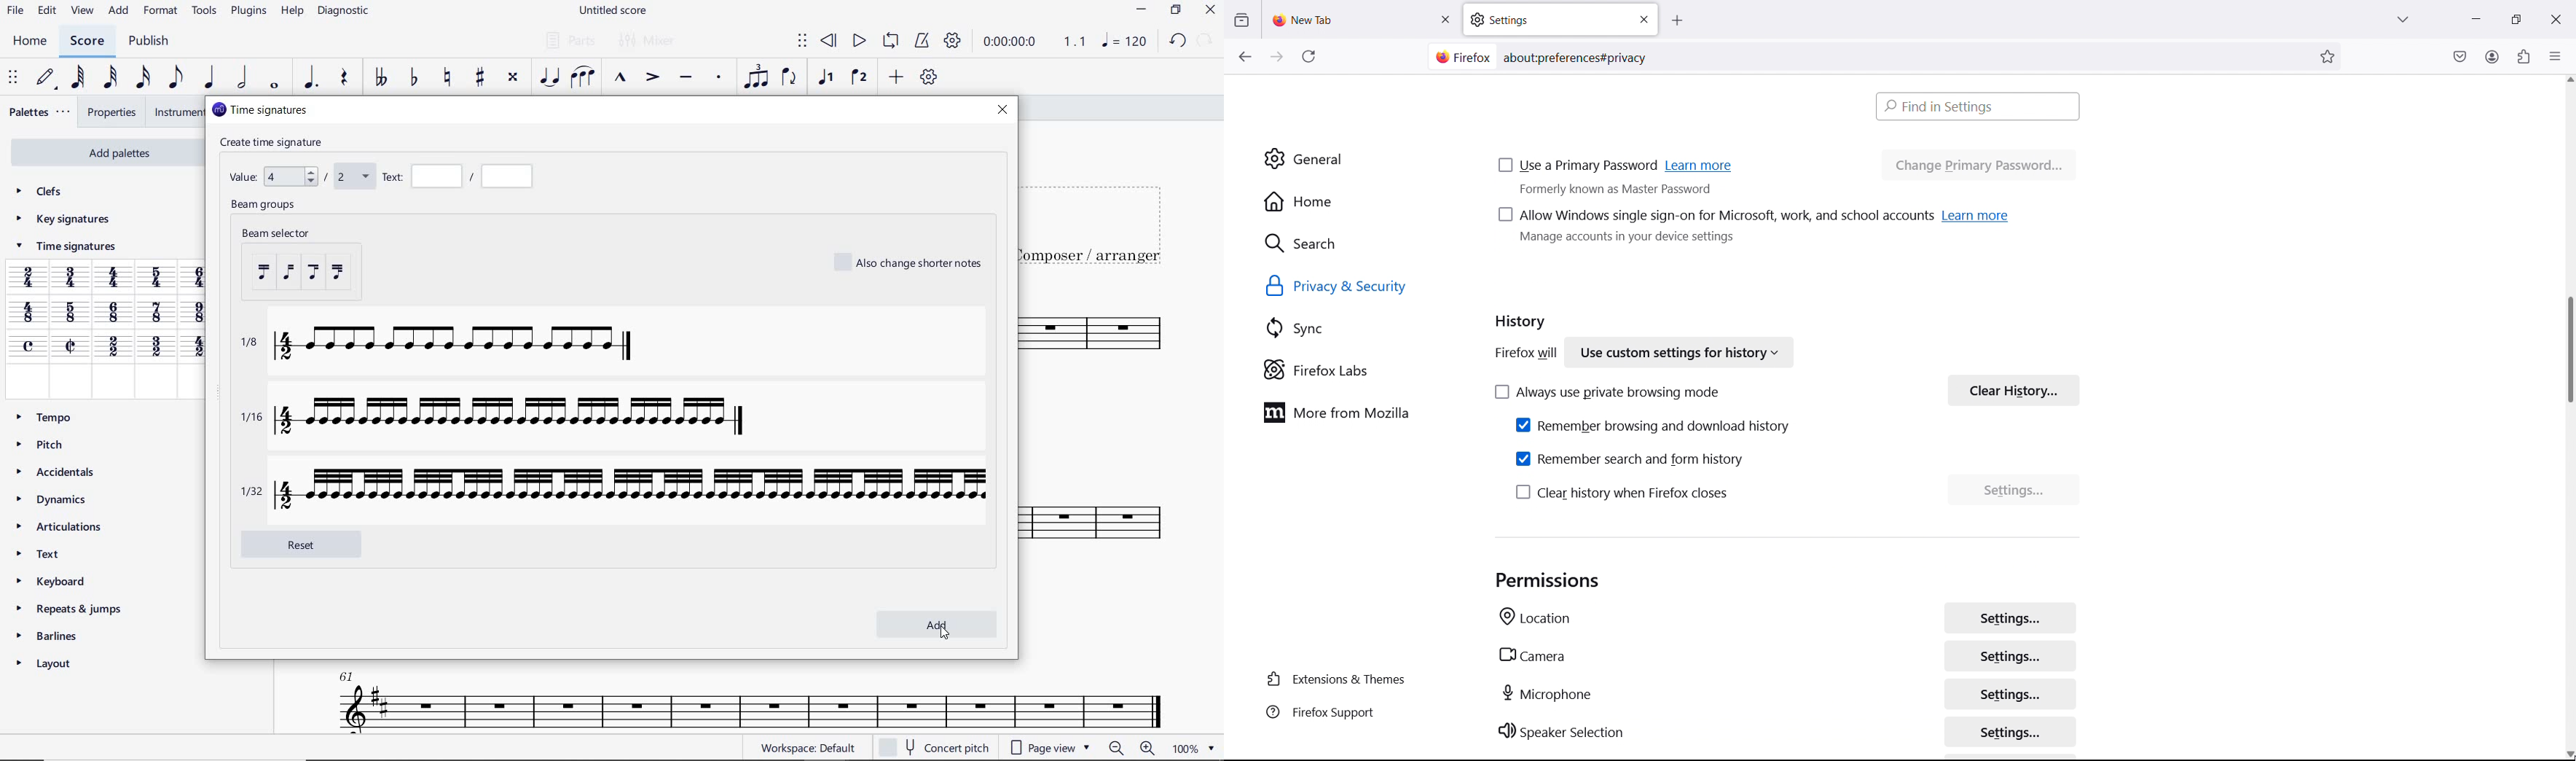  I want to click on value 4 / 2, so click(298, 174).